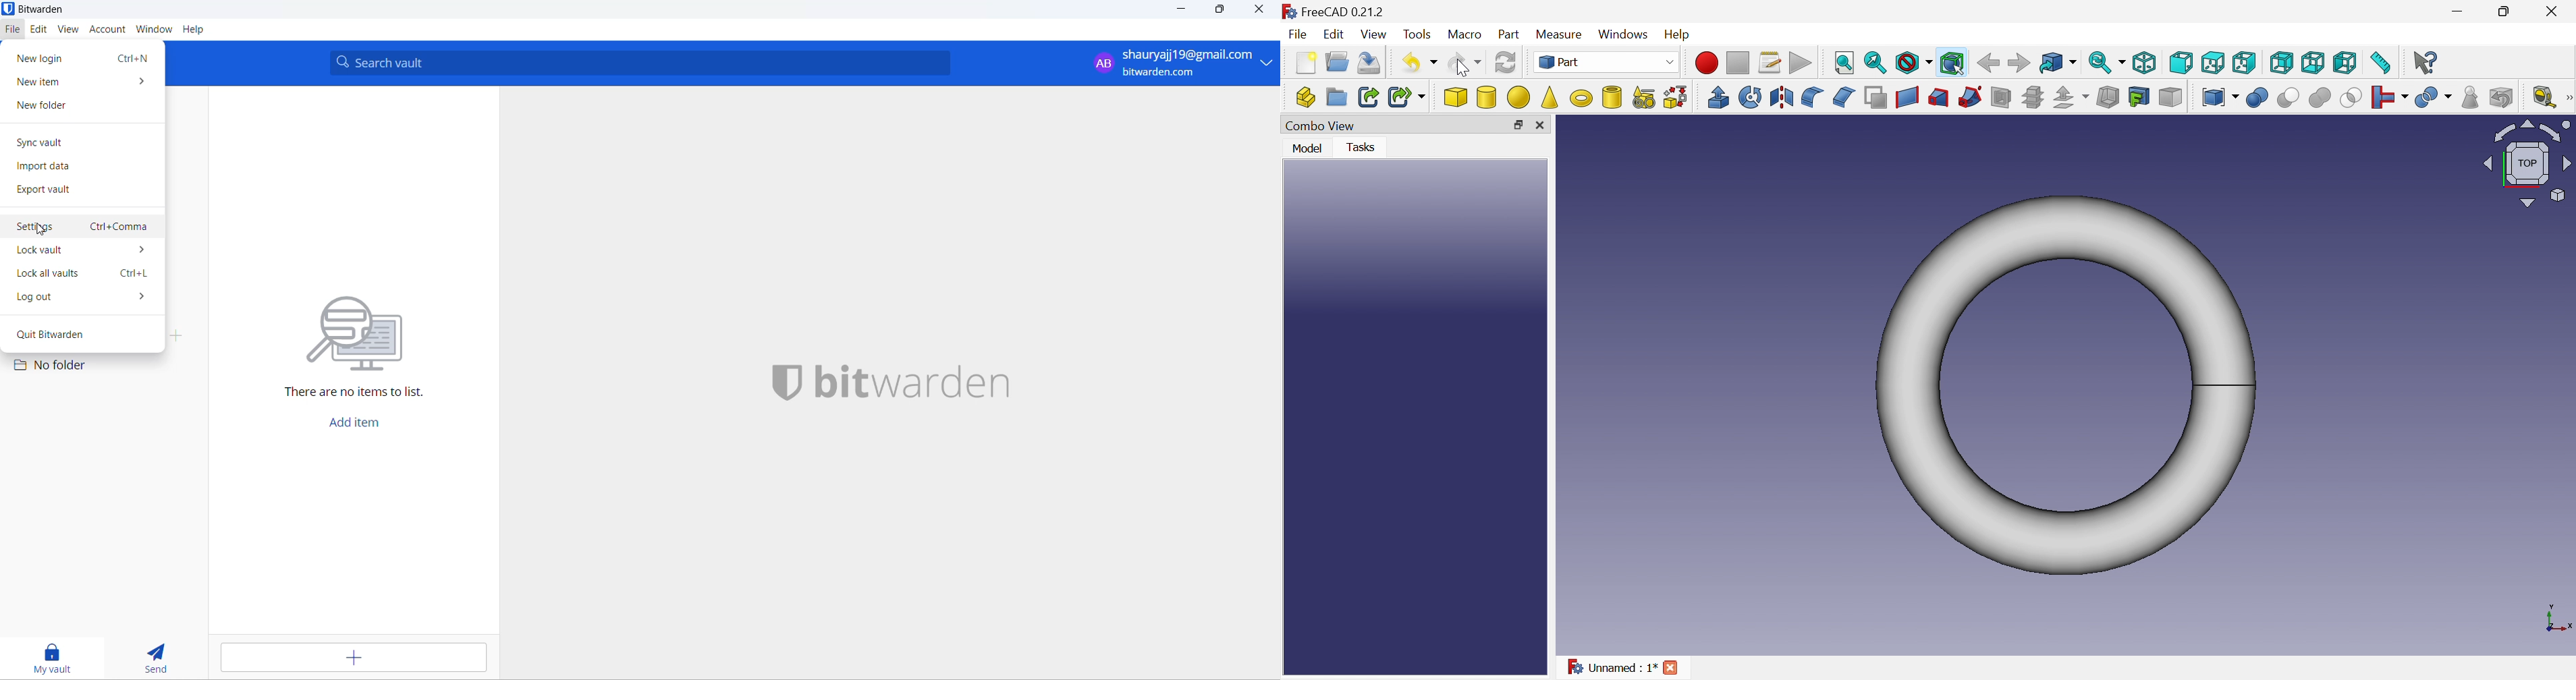  I want to click on name and logo, so click(898, 379).